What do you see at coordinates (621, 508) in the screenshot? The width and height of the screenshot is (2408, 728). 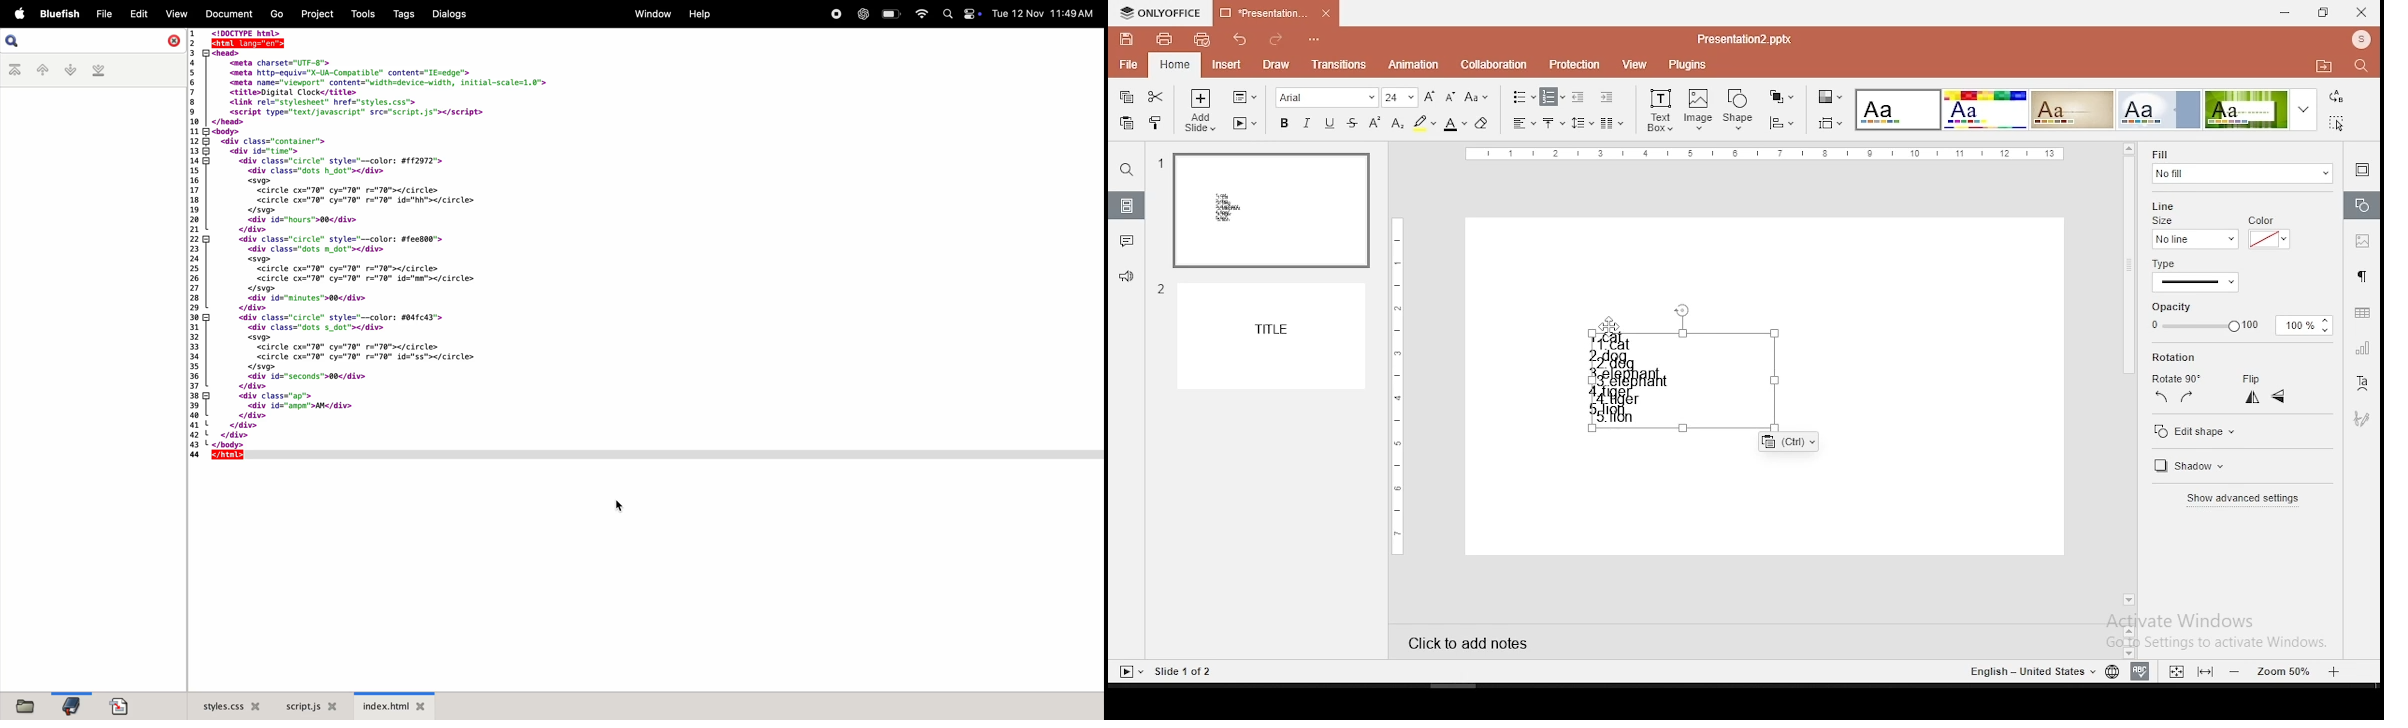 I see `cursor` at bounding box center [621, 508].